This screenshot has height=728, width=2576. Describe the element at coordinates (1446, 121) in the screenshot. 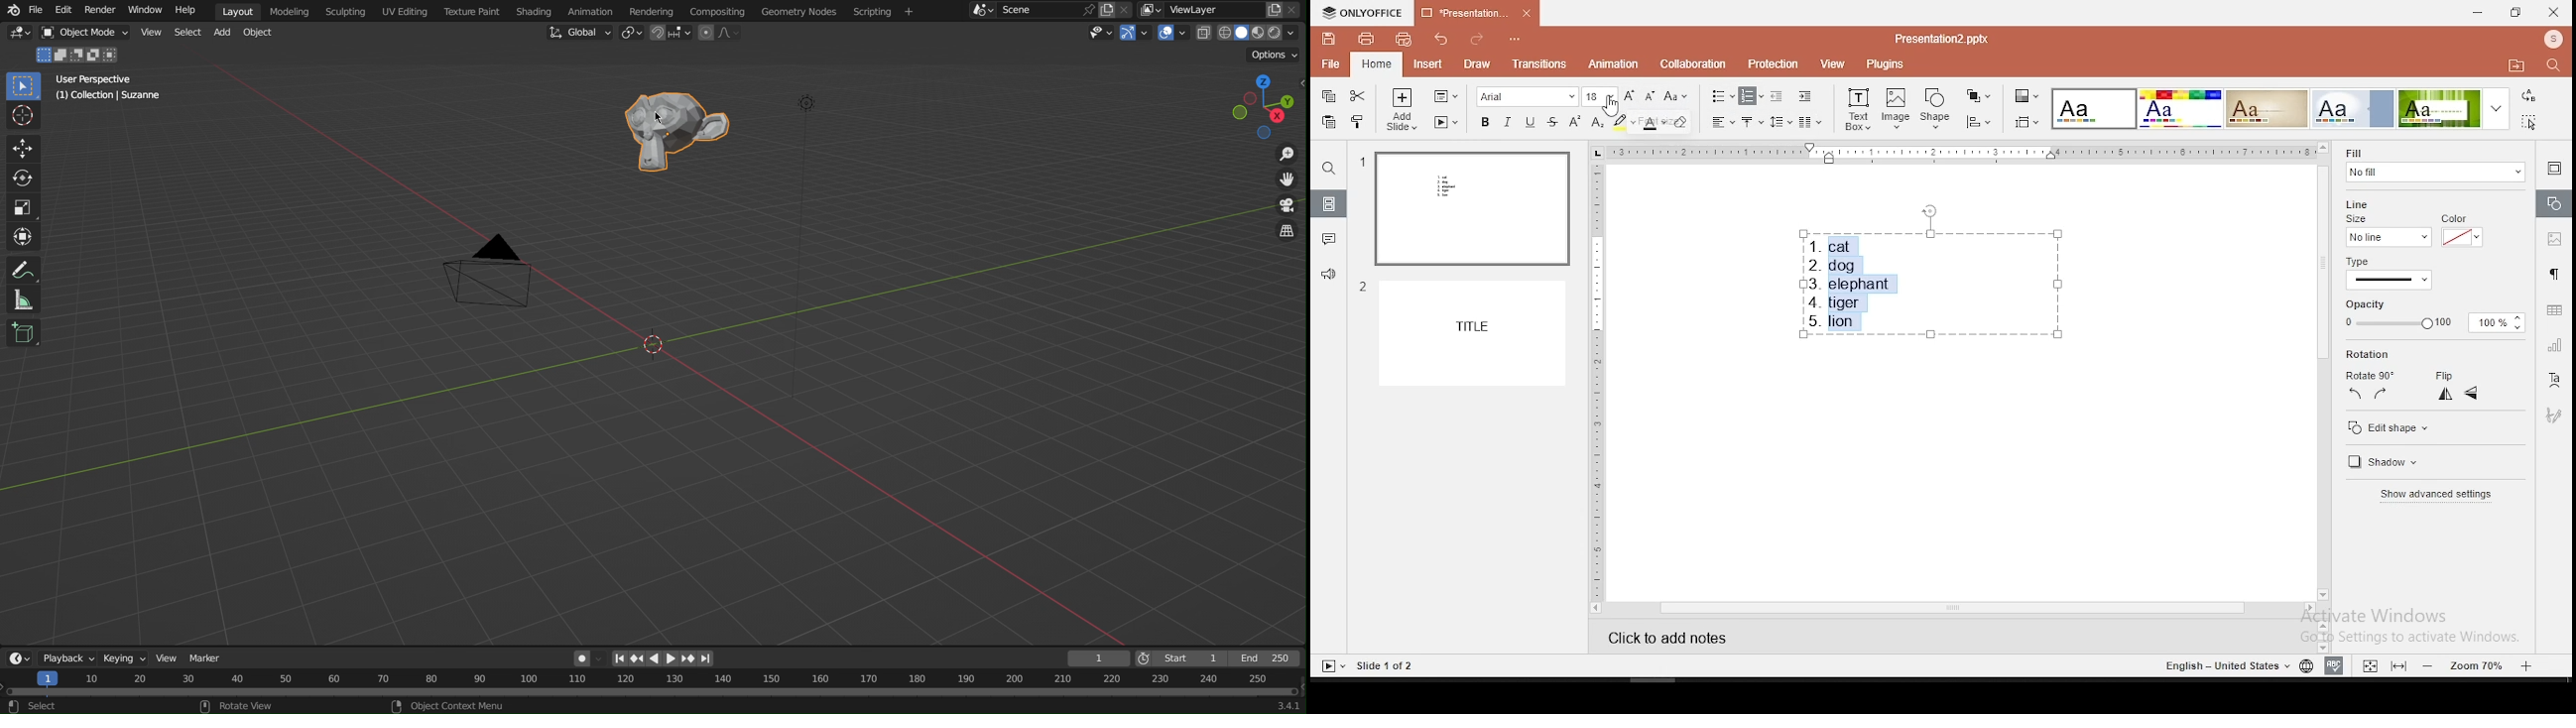

I see `start slideshow` at that location.